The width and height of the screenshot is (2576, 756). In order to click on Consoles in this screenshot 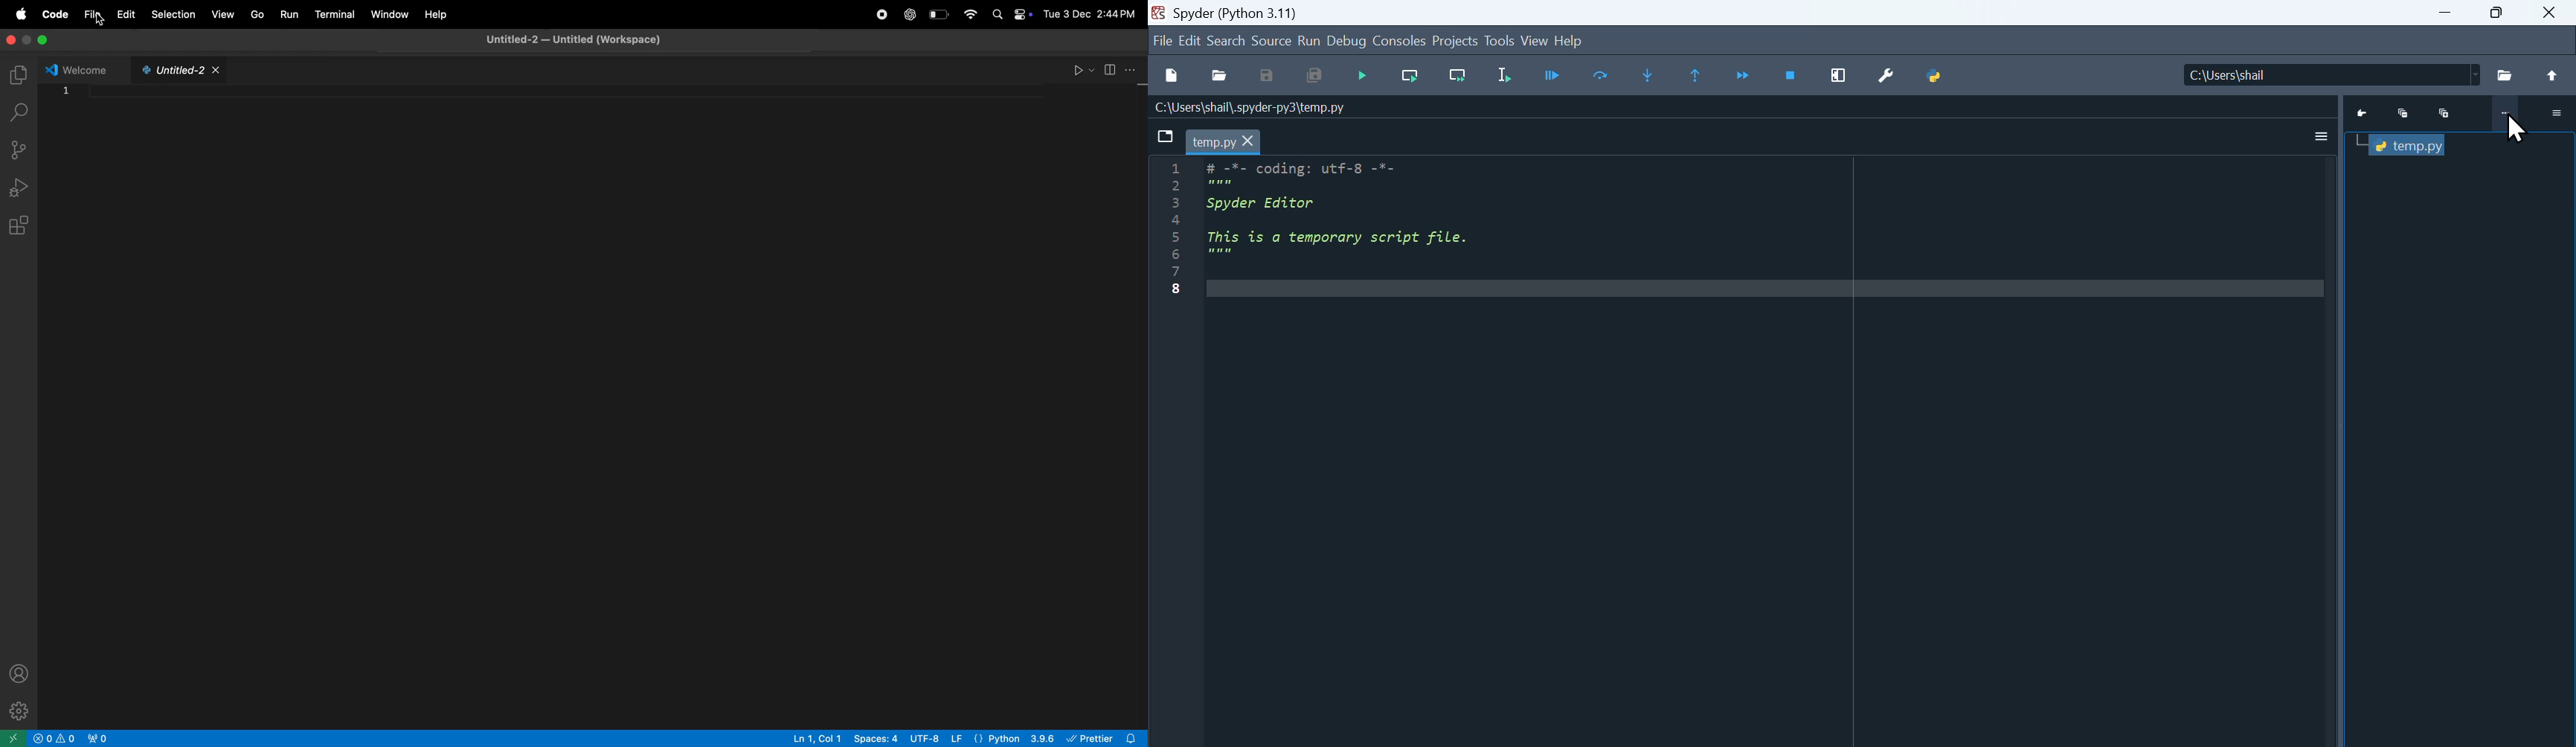, I will do `click(1398, 42)`.